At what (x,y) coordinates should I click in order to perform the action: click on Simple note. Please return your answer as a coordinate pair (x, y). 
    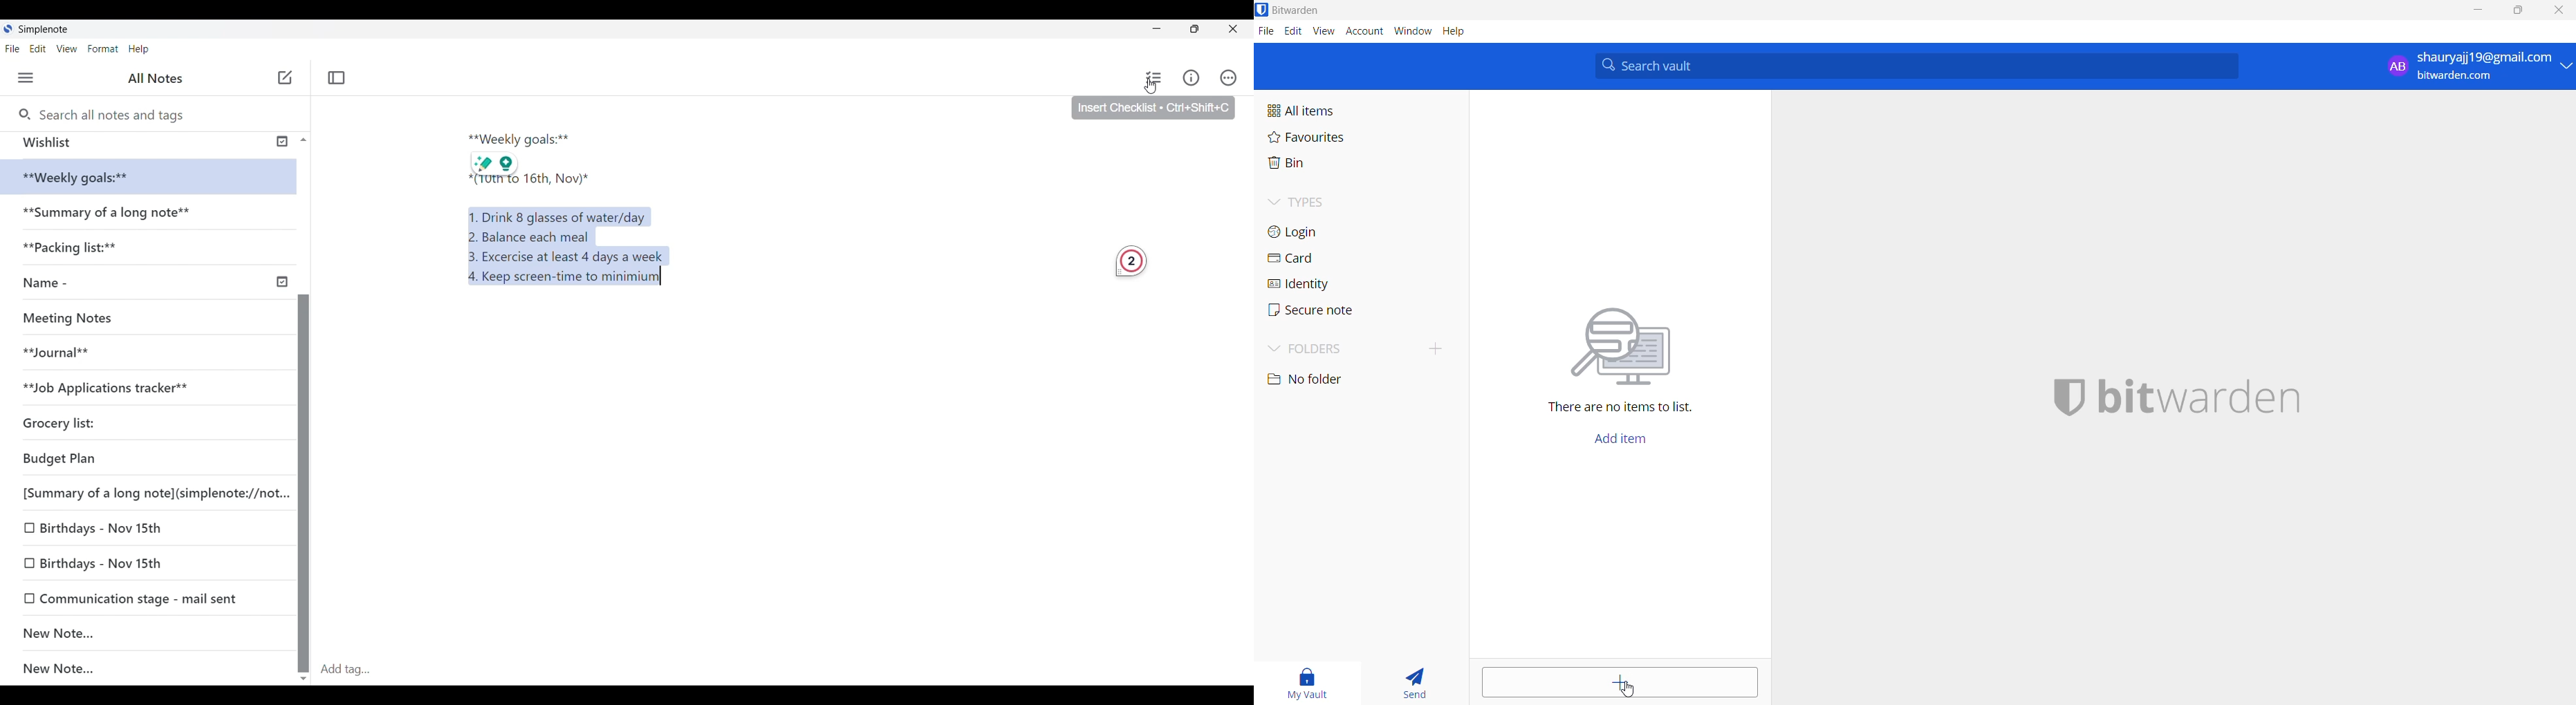
    Looking at the image, I should click on (44, 29).